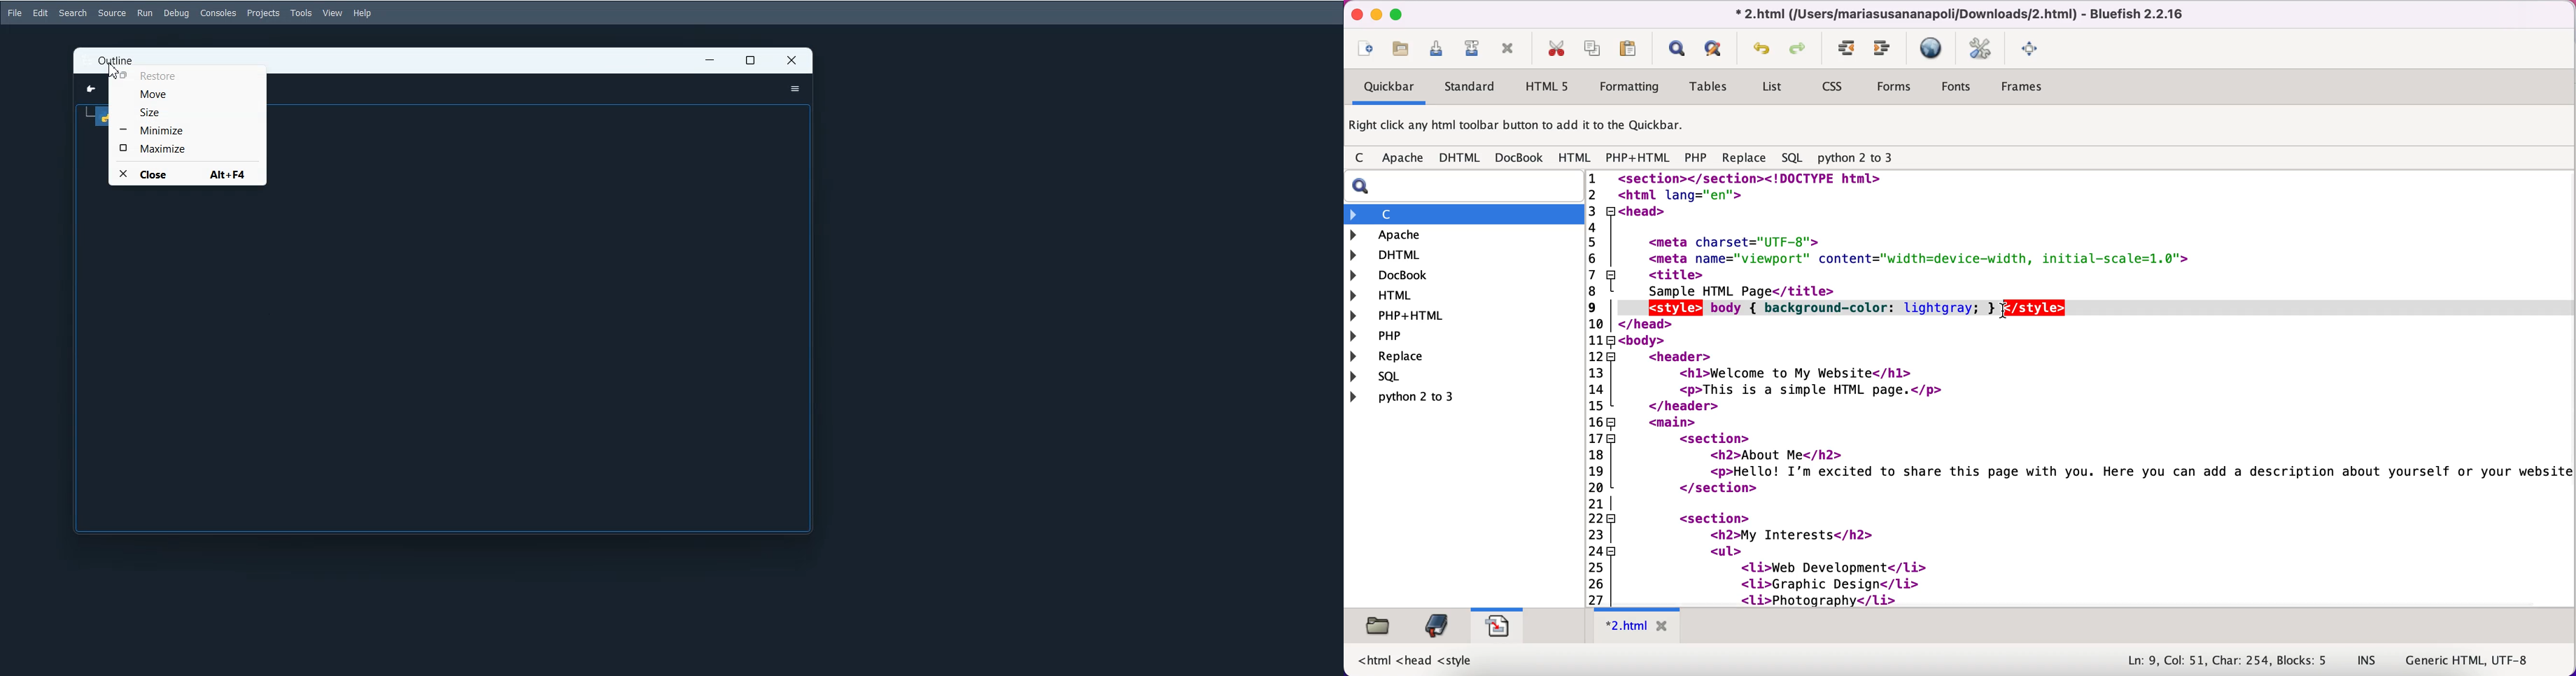  I want to click on formatting, so click(1630, 88).